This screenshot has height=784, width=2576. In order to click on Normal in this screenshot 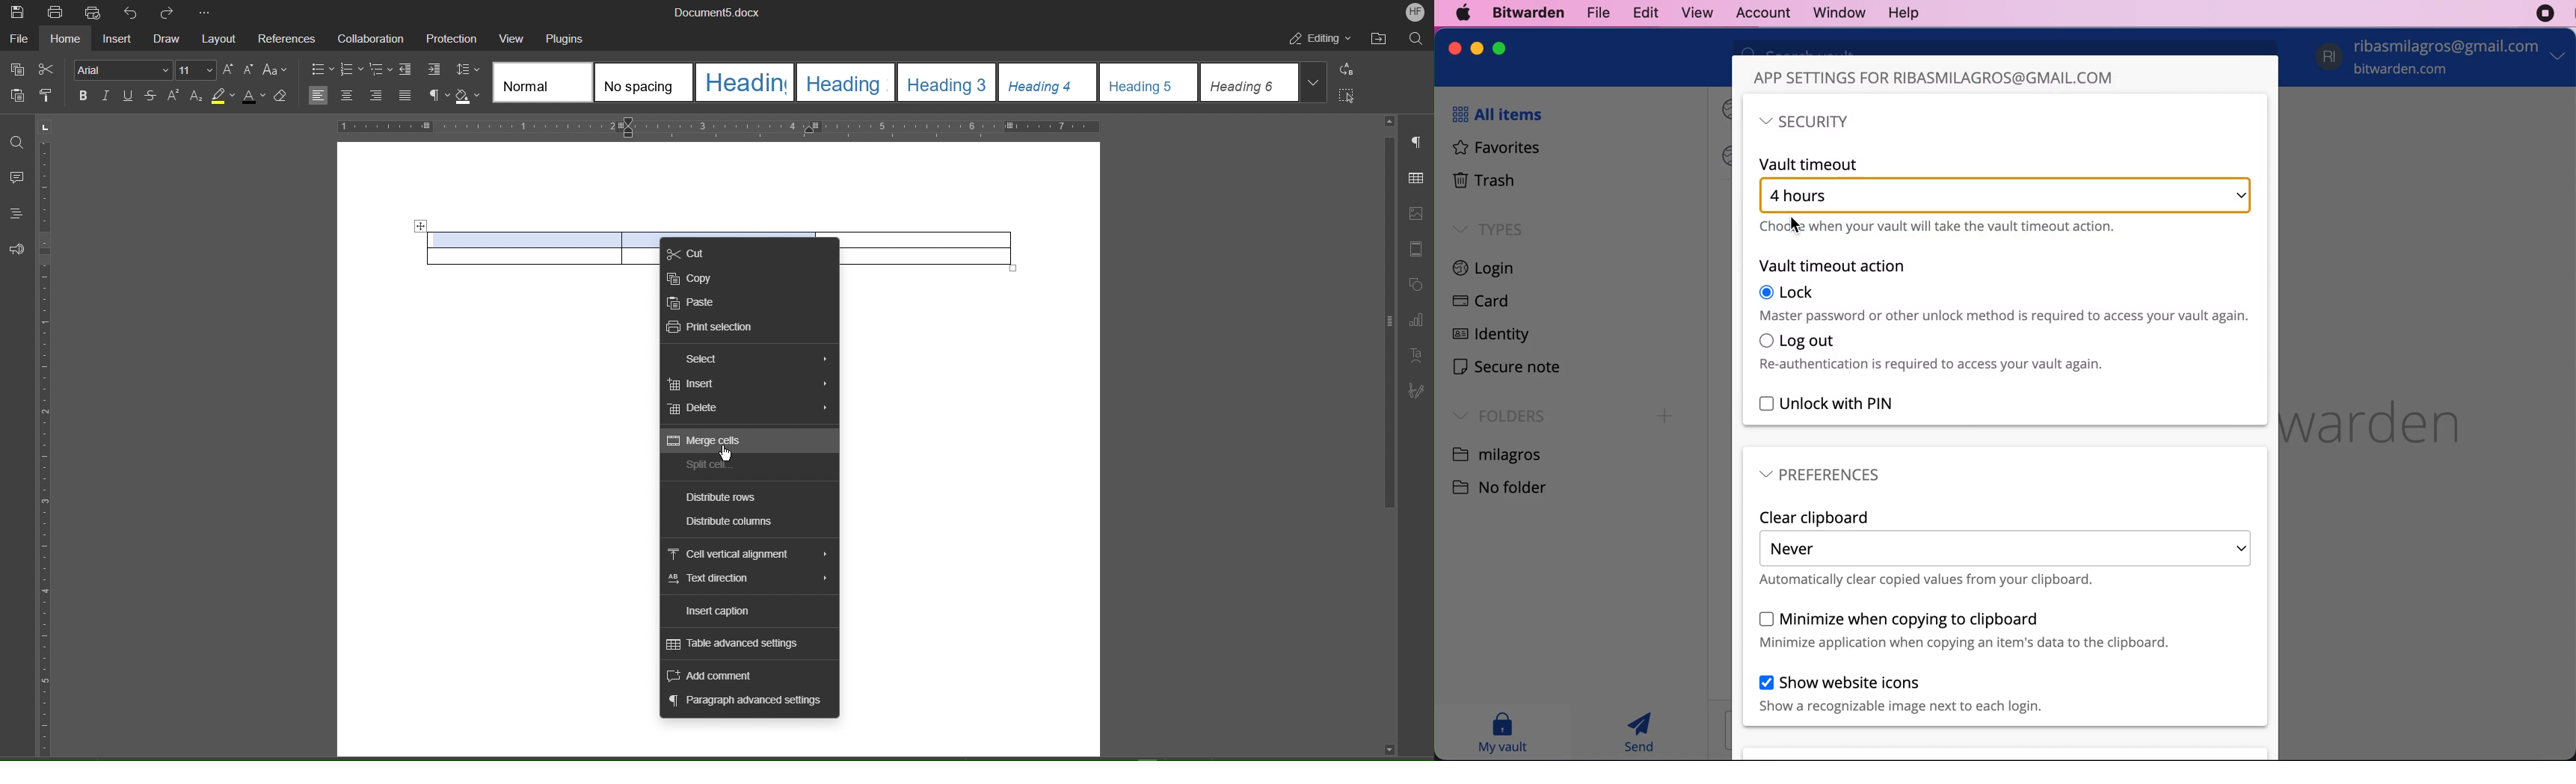, I will do `click(543, 82)`.